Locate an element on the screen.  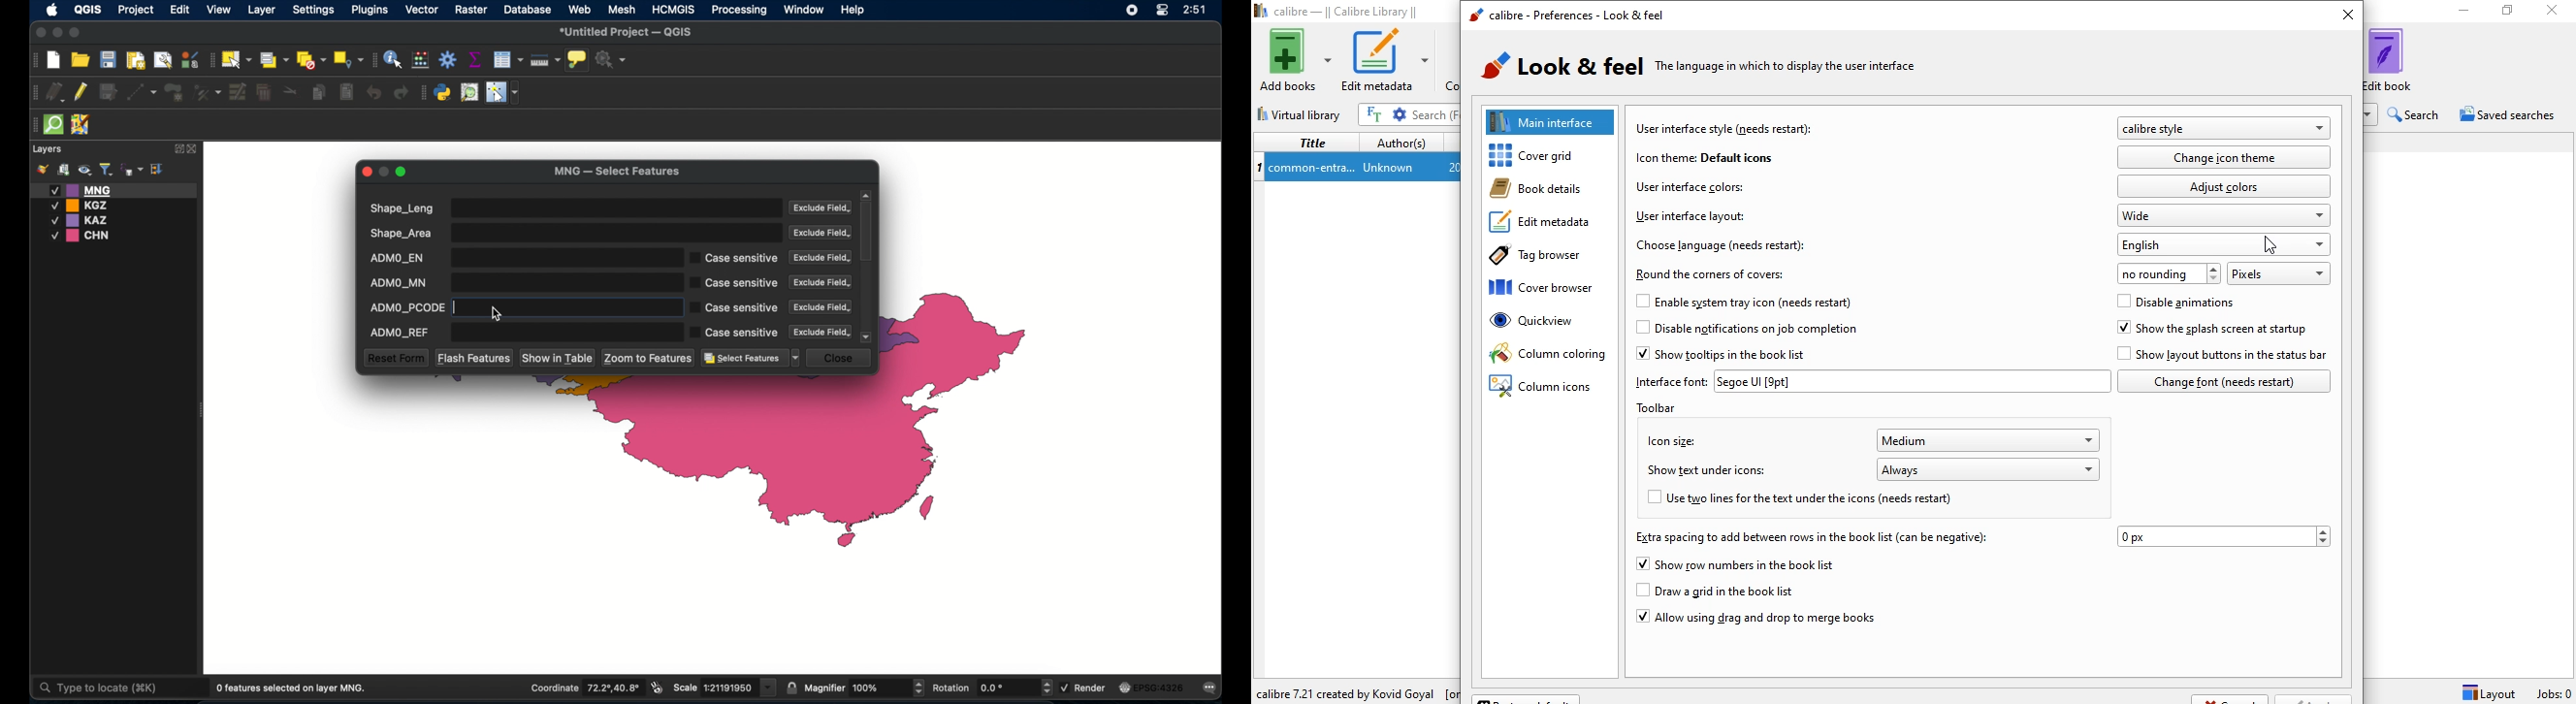
0px is located at coordinates (2224, 536).